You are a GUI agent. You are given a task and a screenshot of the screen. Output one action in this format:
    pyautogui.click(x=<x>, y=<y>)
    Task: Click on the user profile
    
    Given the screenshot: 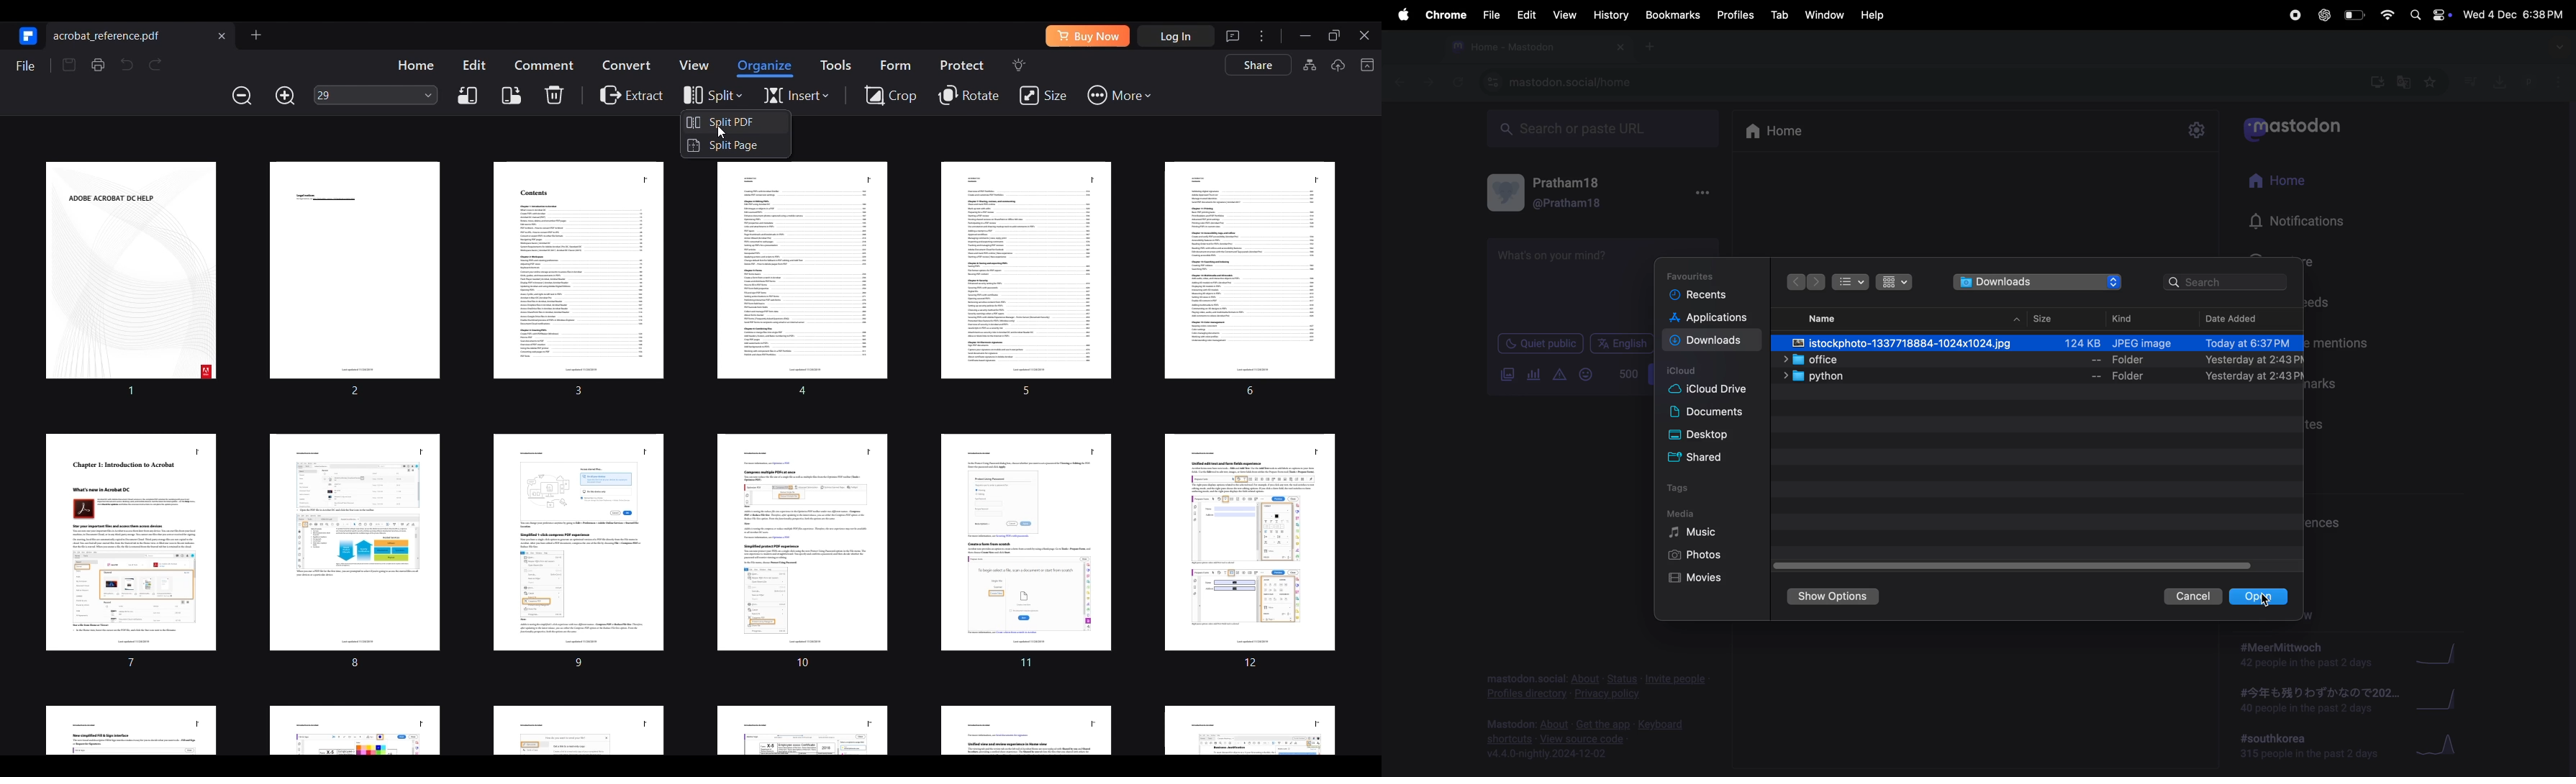 What is the action you would take?
    pyautogui.click(x=1557, y=191)
    